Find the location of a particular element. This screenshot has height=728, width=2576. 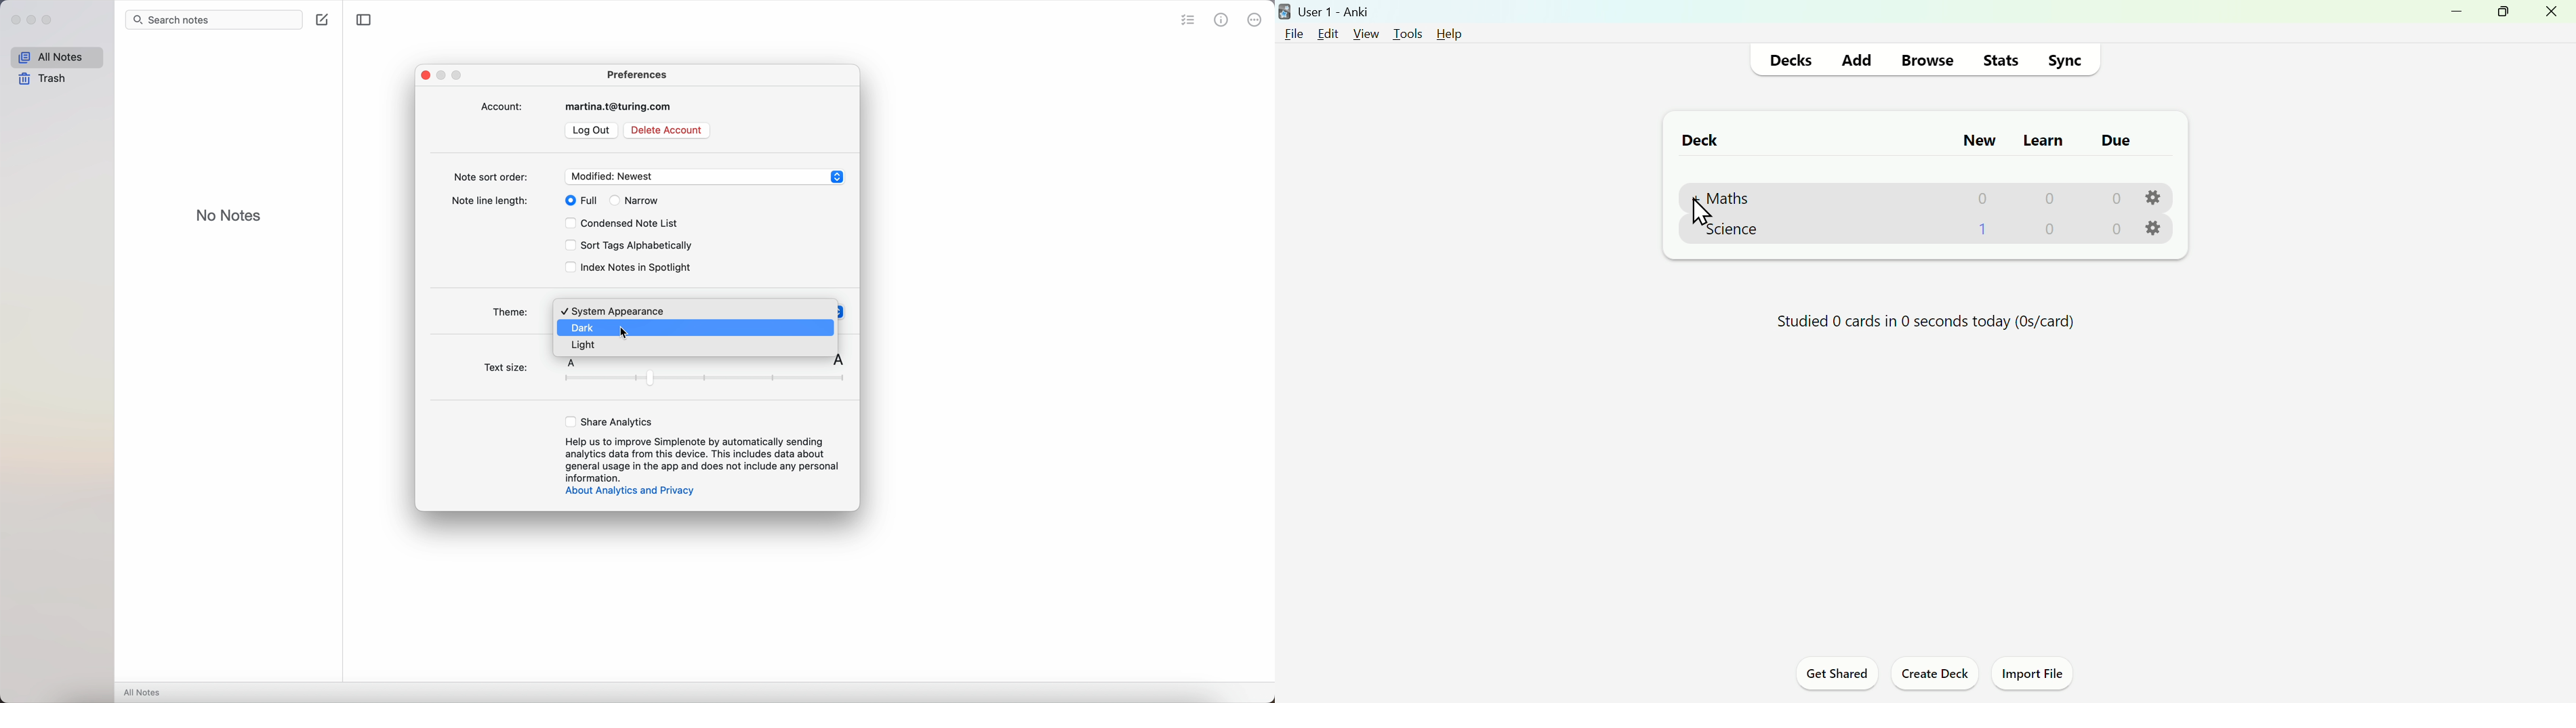

0 is located at coordinates (2114, 230).